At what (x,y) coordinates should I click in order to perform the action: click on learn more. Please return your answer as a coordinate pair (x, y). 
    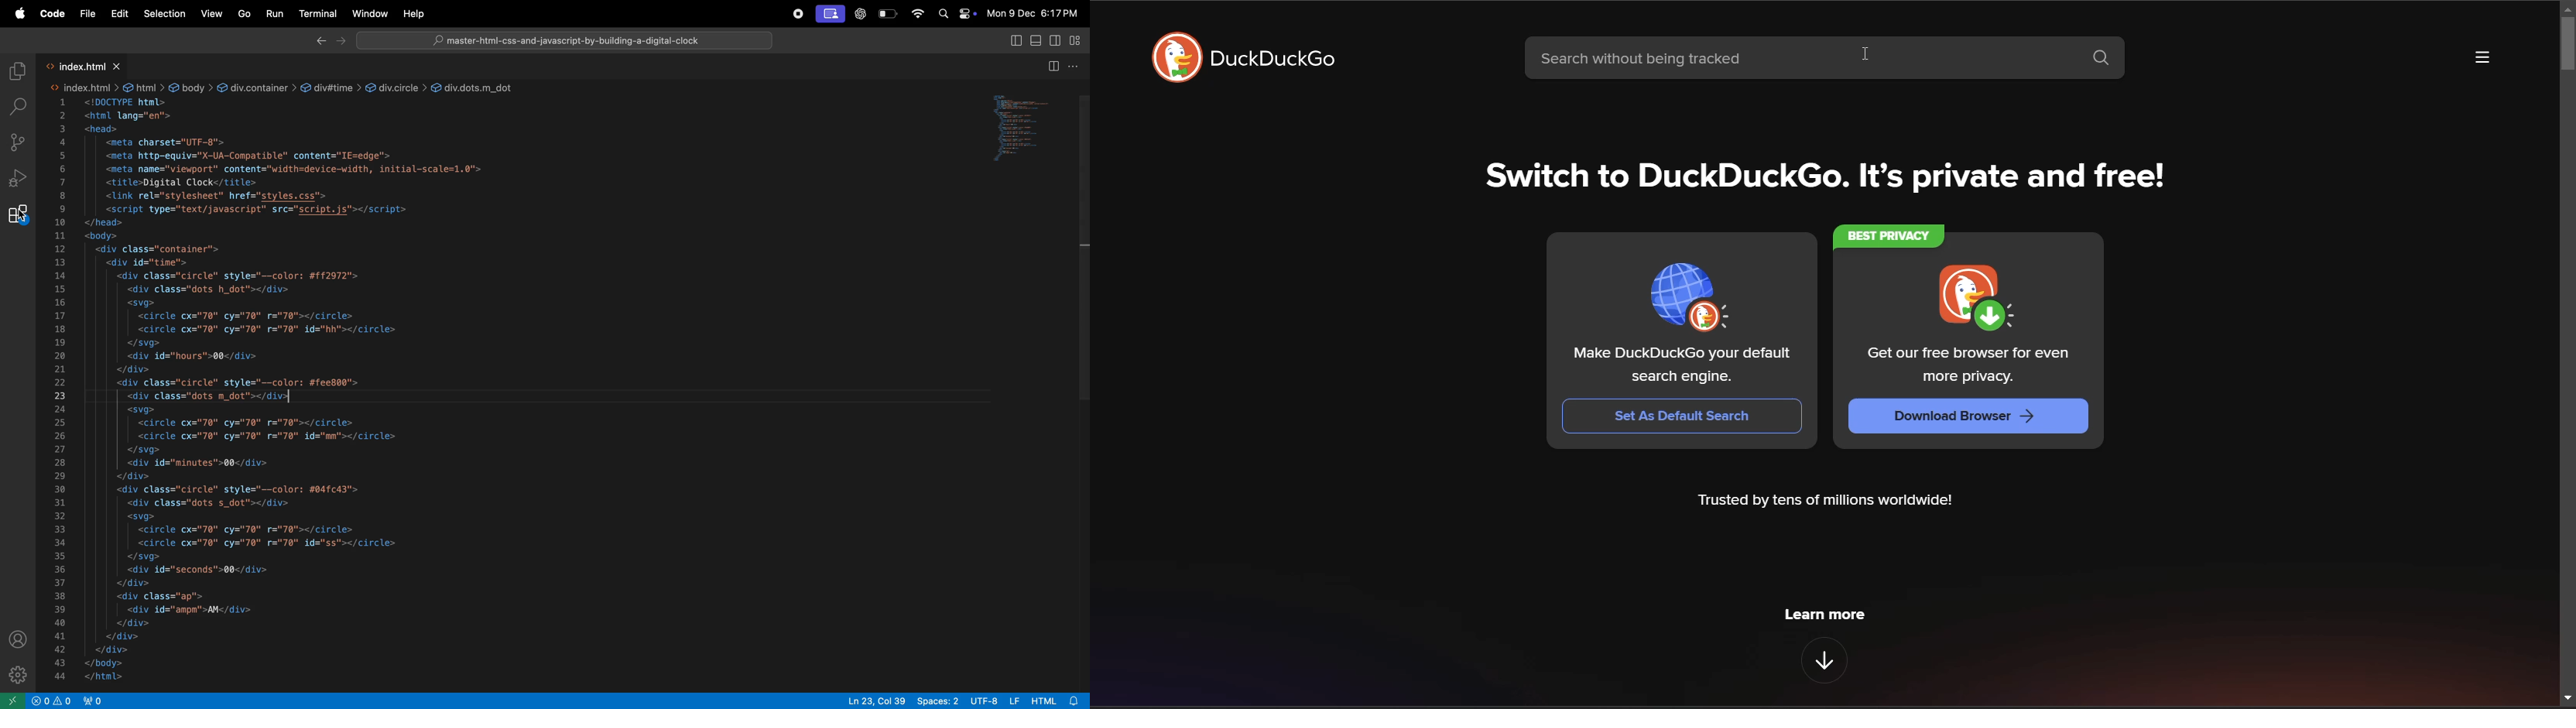
    Looking at the image, I should click on (1824, 616).